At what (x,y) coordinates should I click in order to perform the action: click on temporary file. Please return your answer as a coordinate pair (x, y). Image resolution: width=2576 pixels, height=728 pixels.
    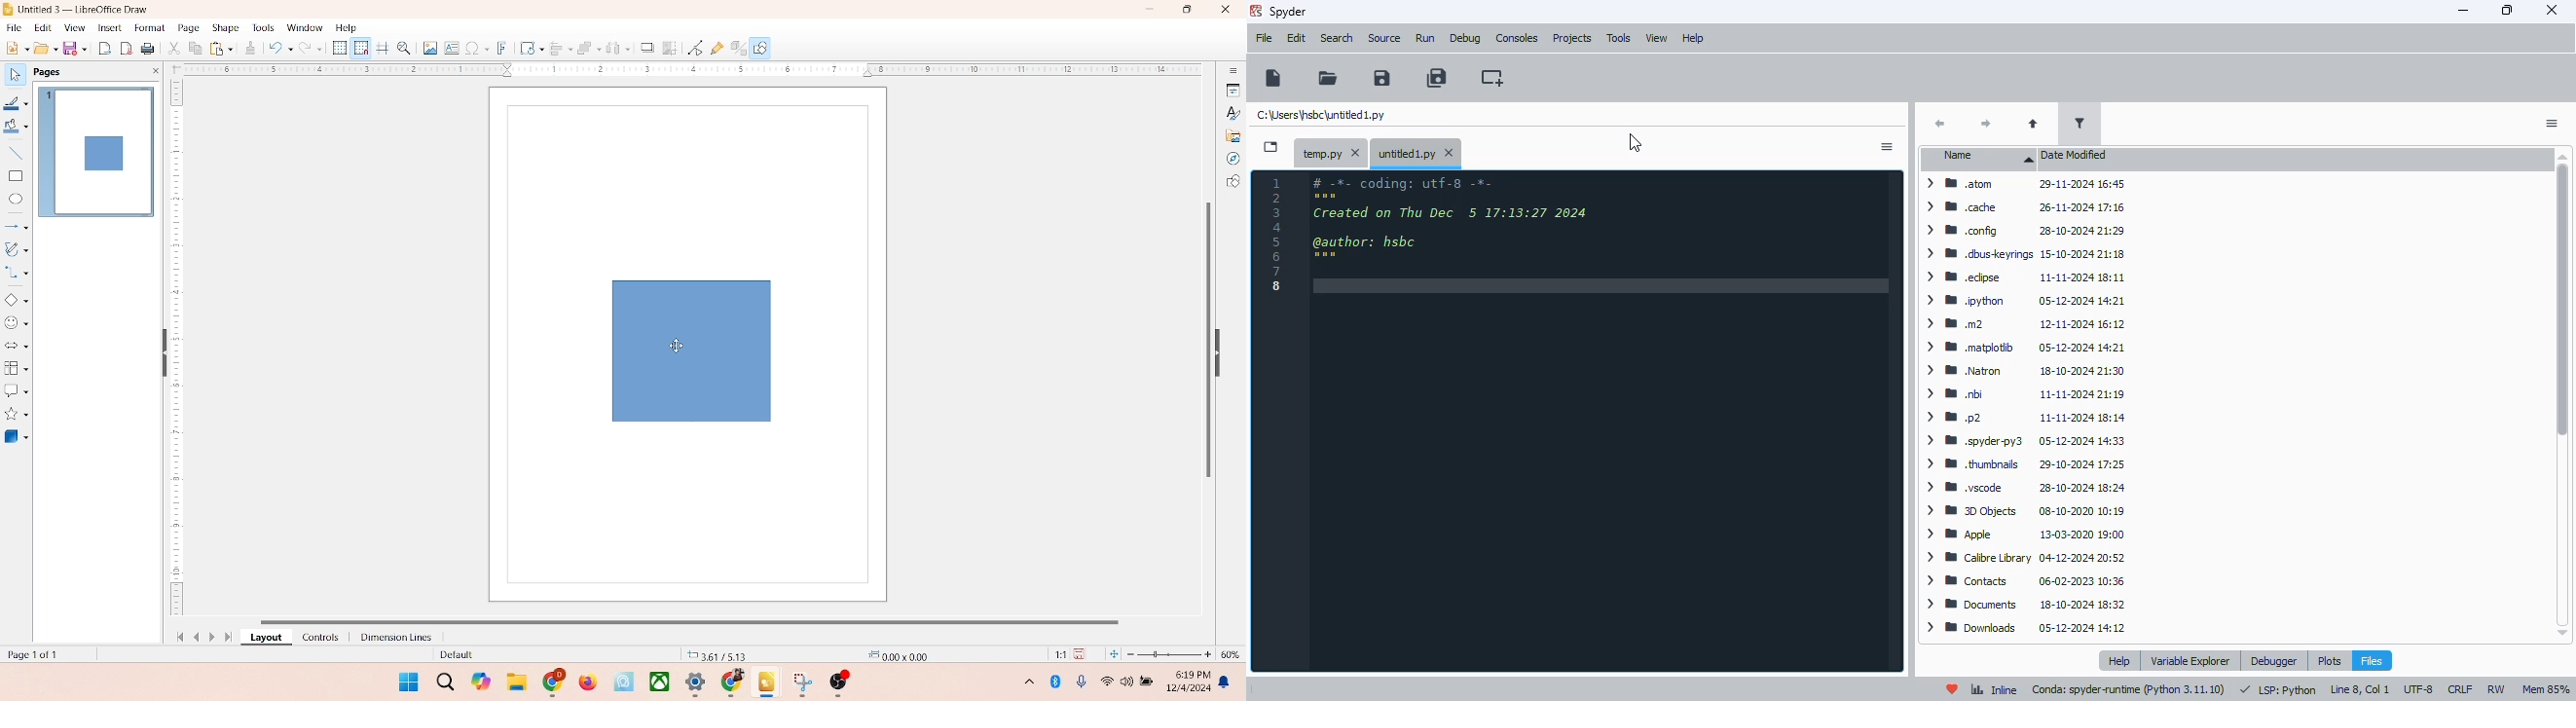
    Looking at the image, I should click on (1333, 152).